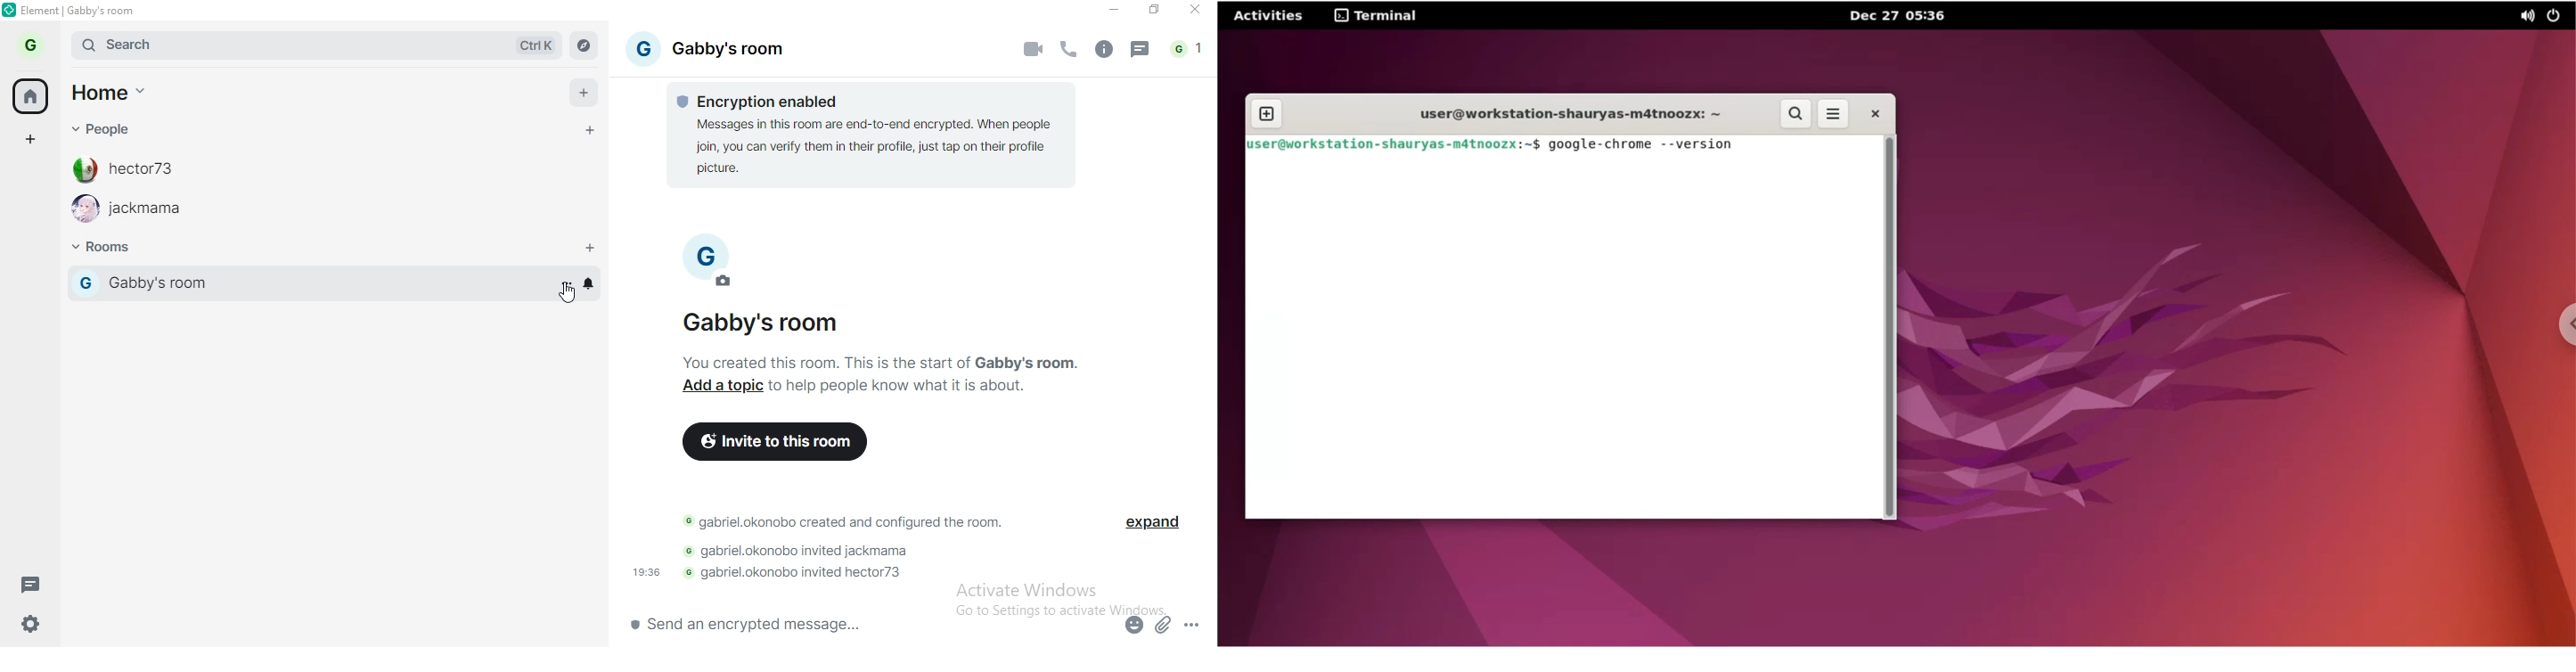 The width and height of the screenshot is (2576, 672). I want to click on attachment, so click(1162, 624).